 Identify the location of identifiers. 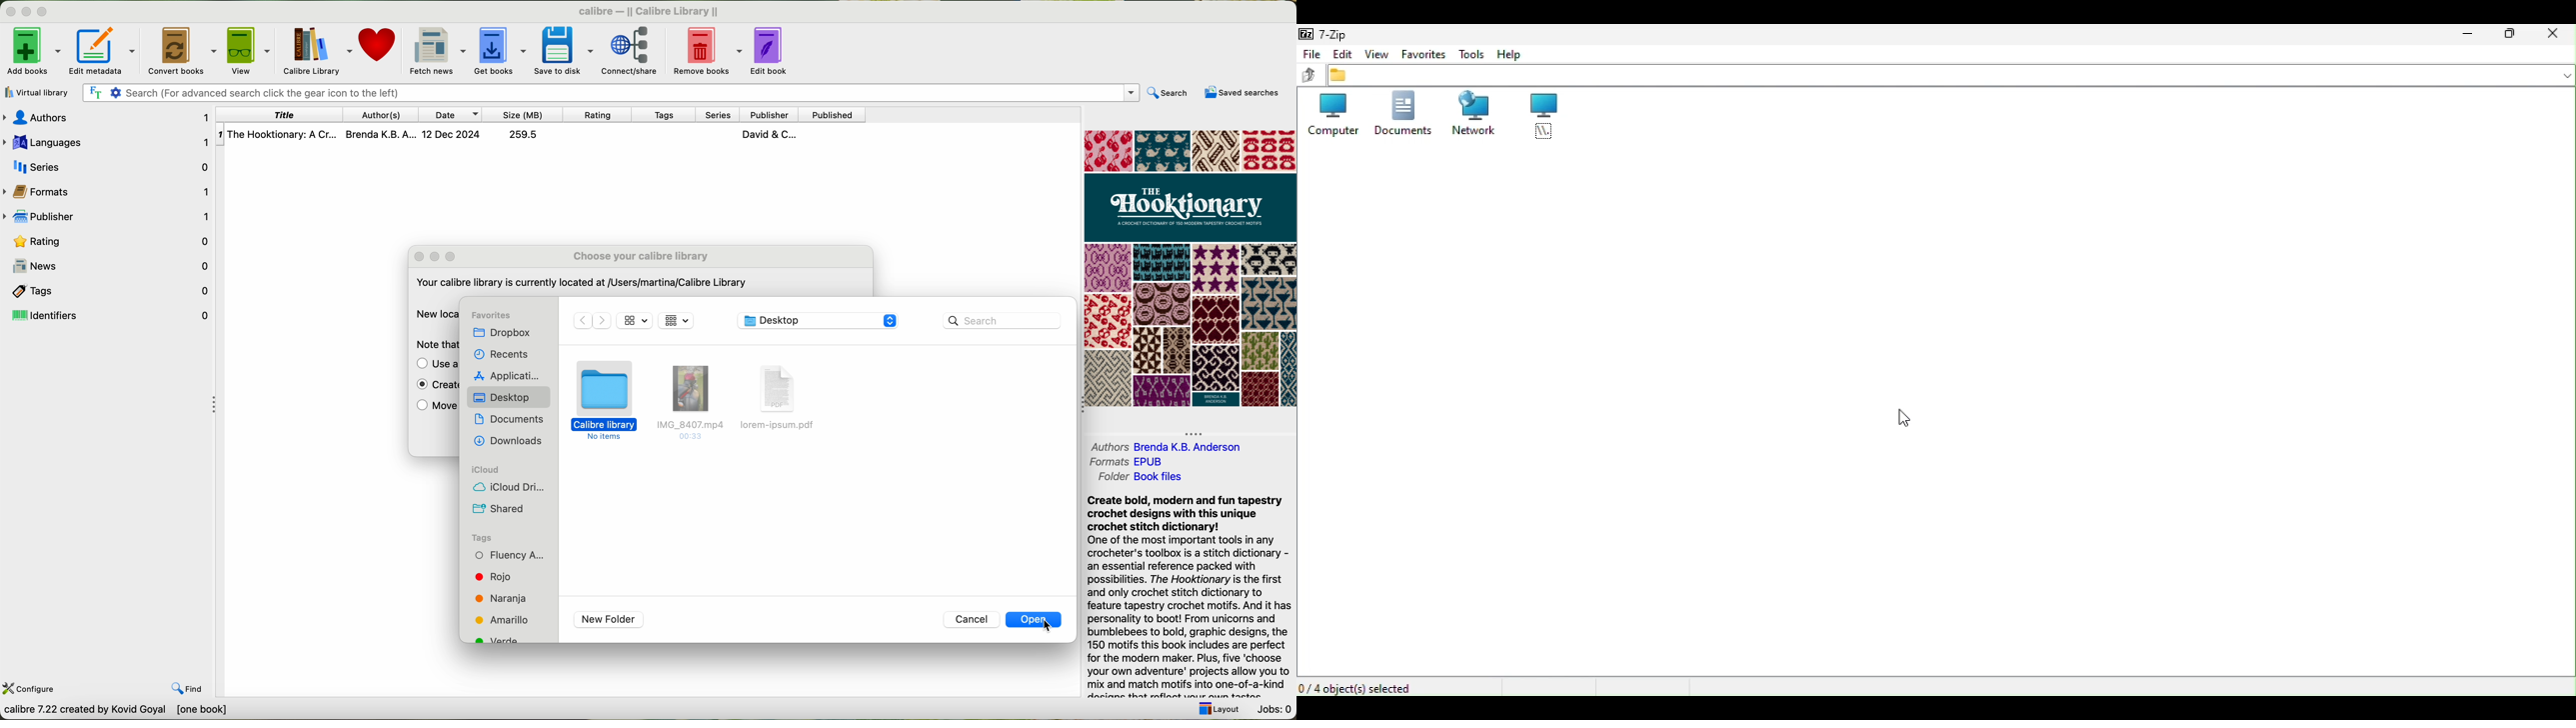
(107, 317).